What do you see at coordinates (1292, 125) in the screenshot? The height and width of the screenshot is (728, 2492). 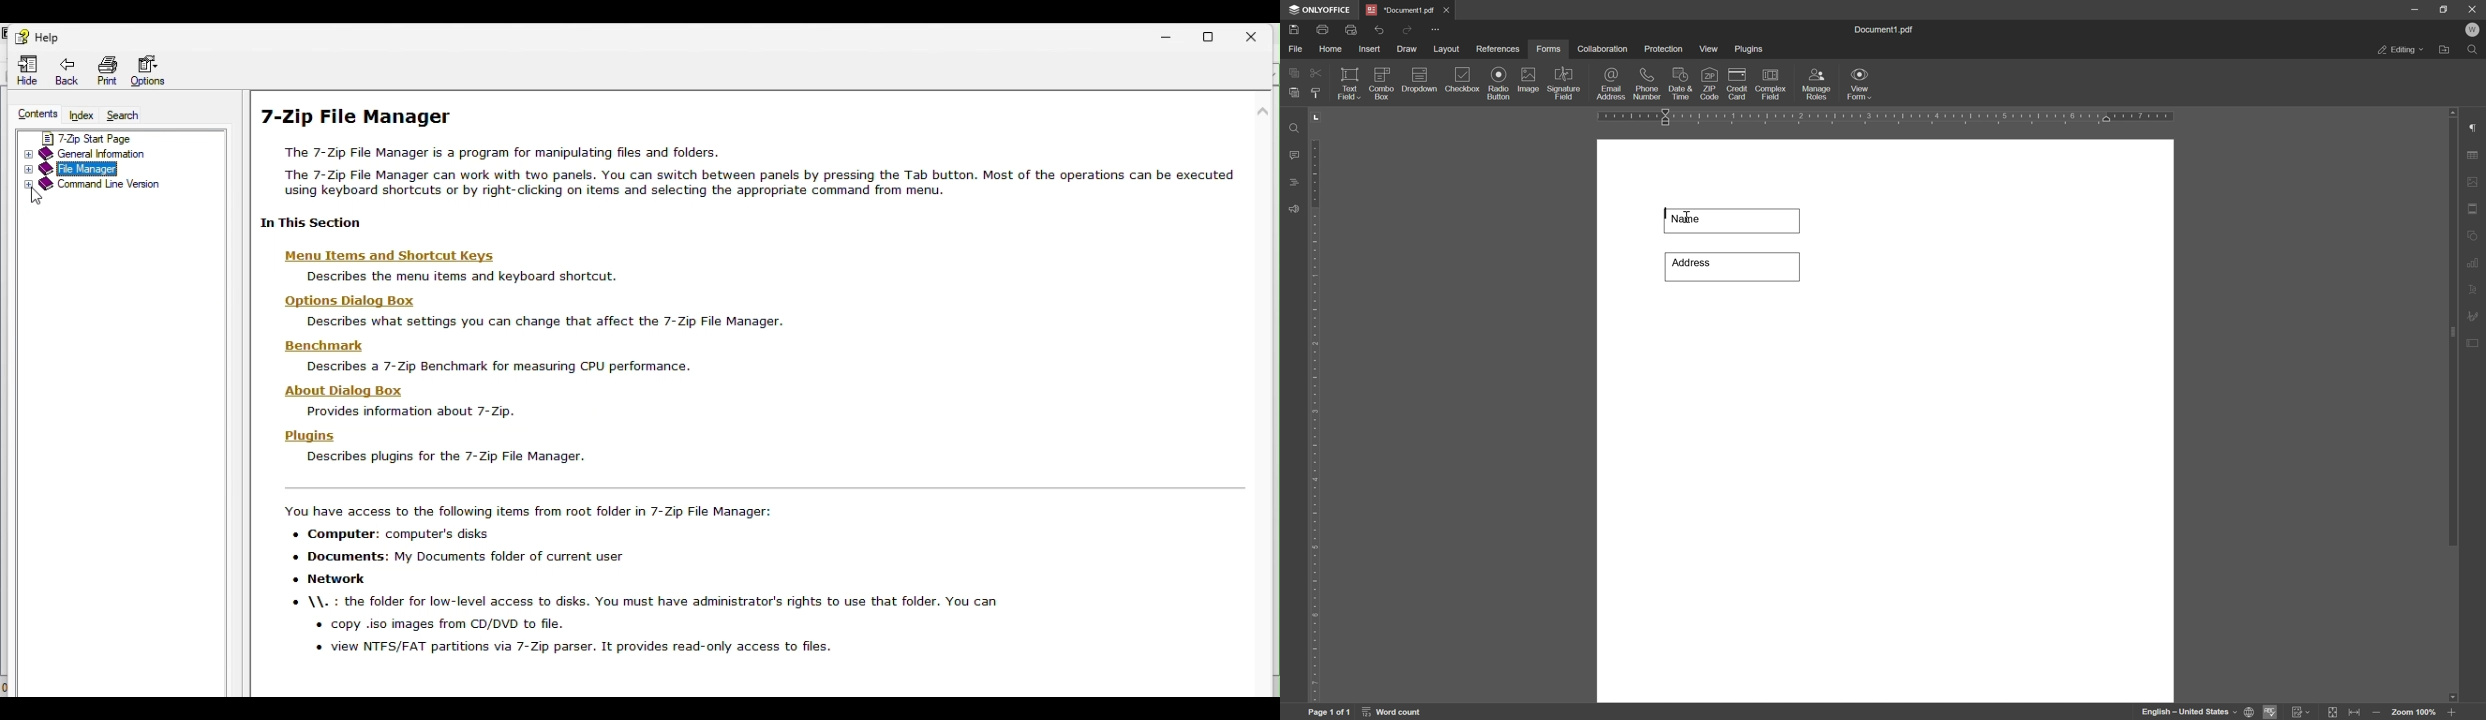 I see `find` at bounding box center [1292, 125].